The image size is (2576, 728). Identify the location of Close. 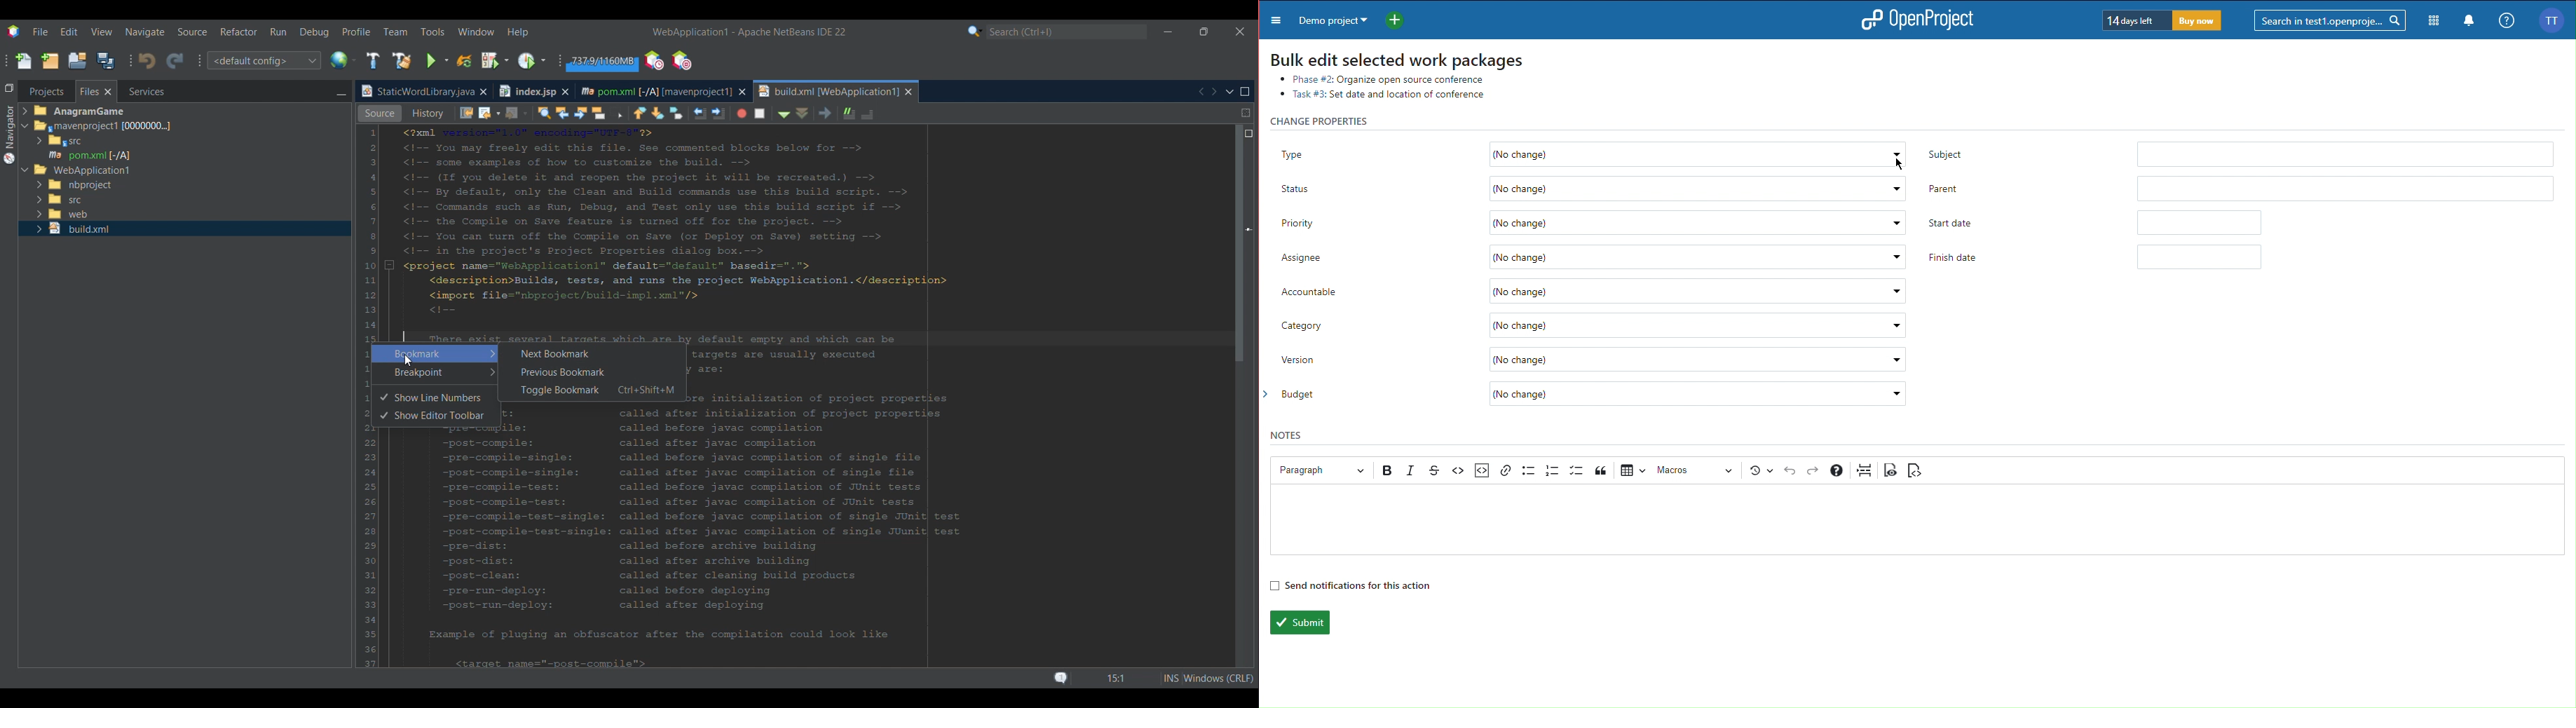
(909, 92).